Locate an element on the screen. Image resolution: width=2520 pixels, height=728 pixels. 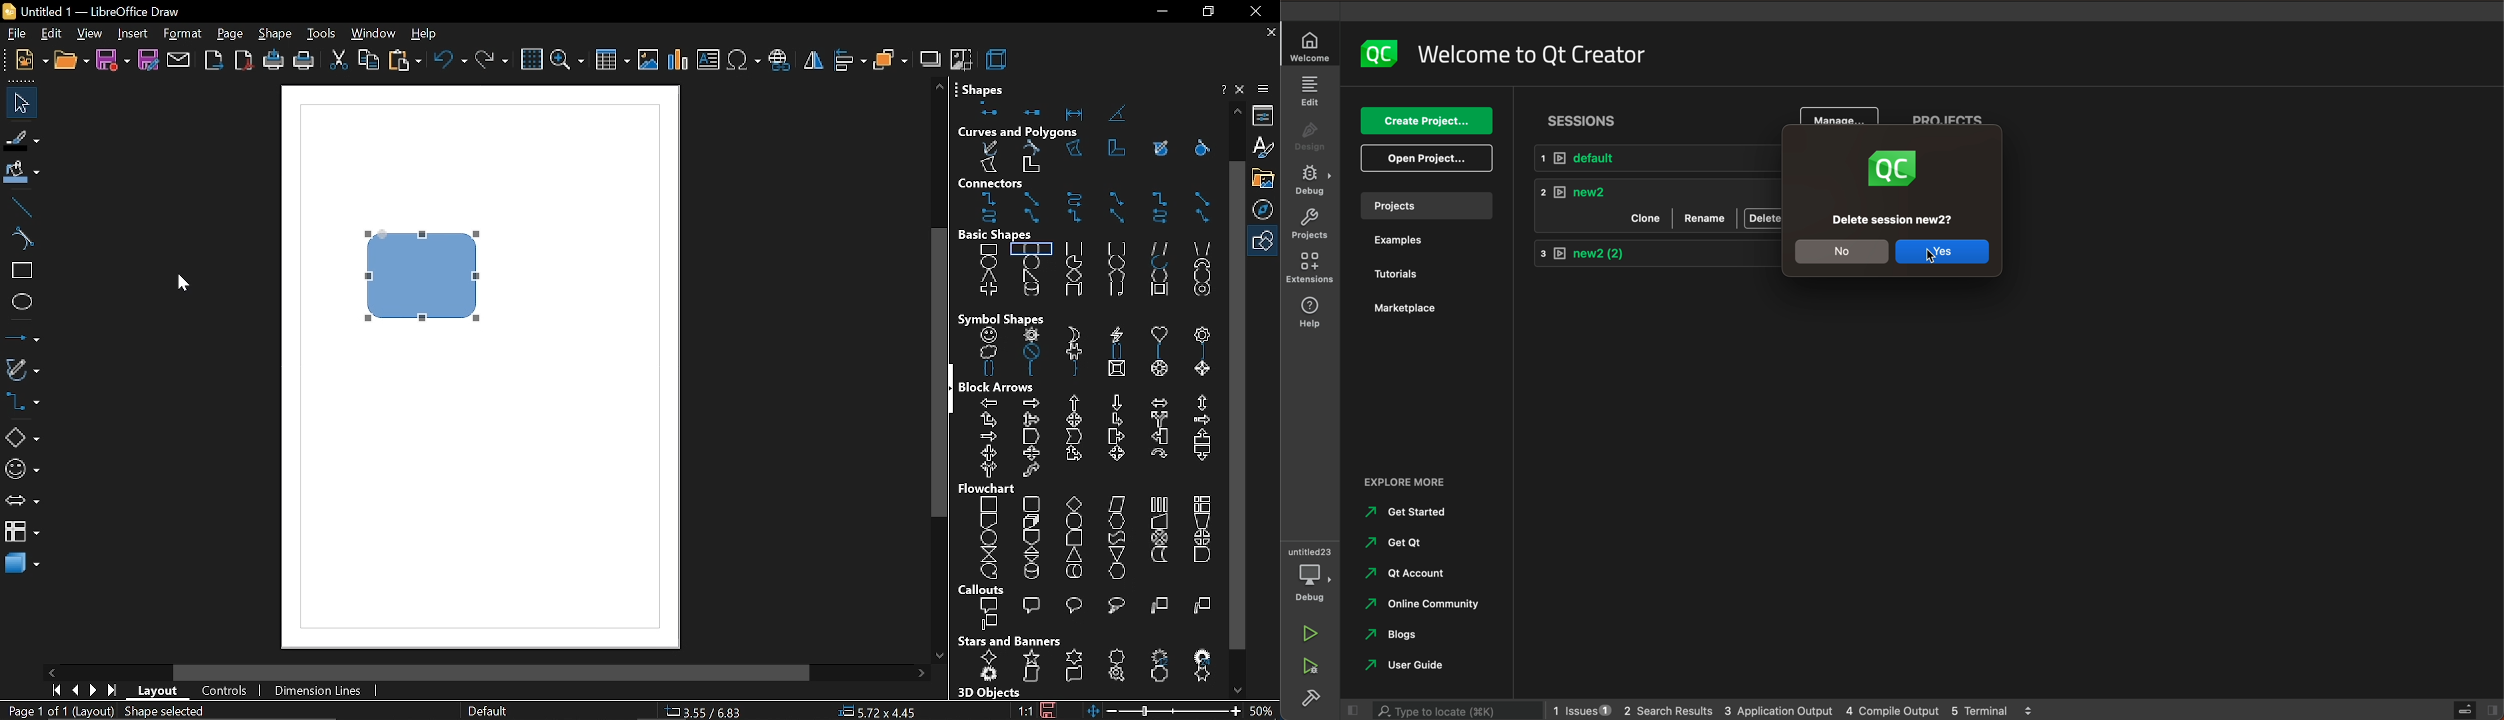
align is located at coordinates (851, 59).